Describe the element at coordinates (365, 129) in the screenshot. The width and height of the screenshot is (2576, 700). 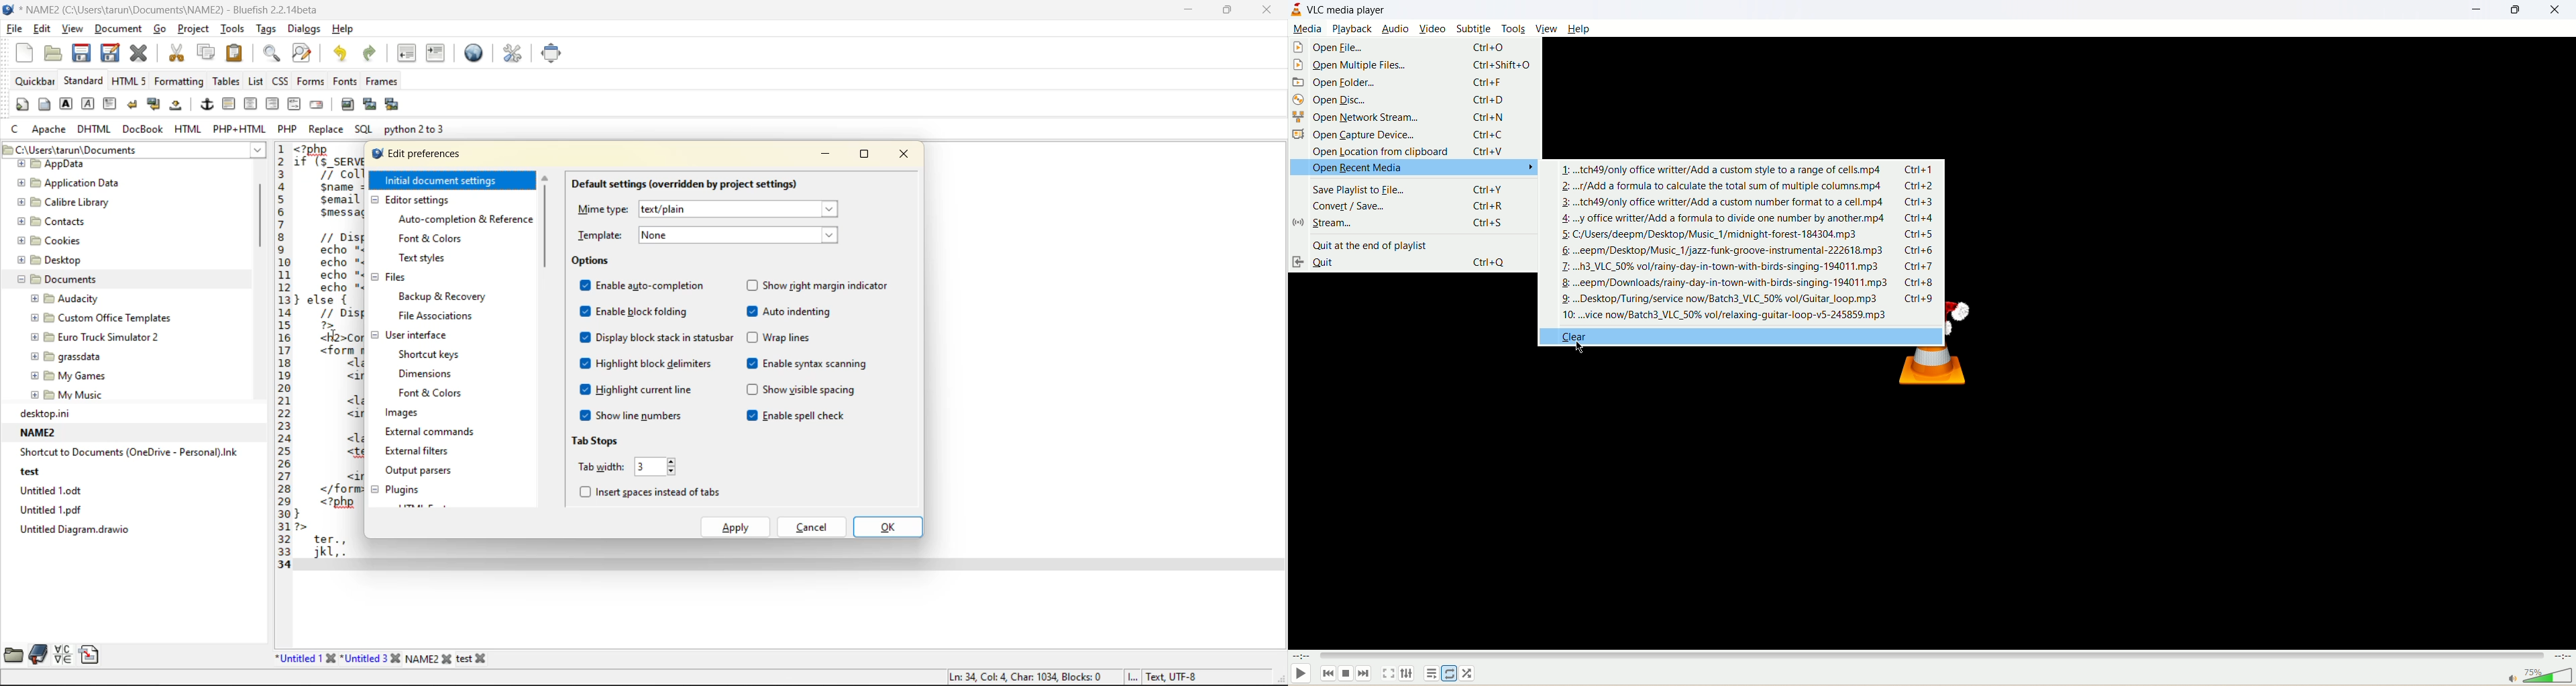
I see `sql` at that location.